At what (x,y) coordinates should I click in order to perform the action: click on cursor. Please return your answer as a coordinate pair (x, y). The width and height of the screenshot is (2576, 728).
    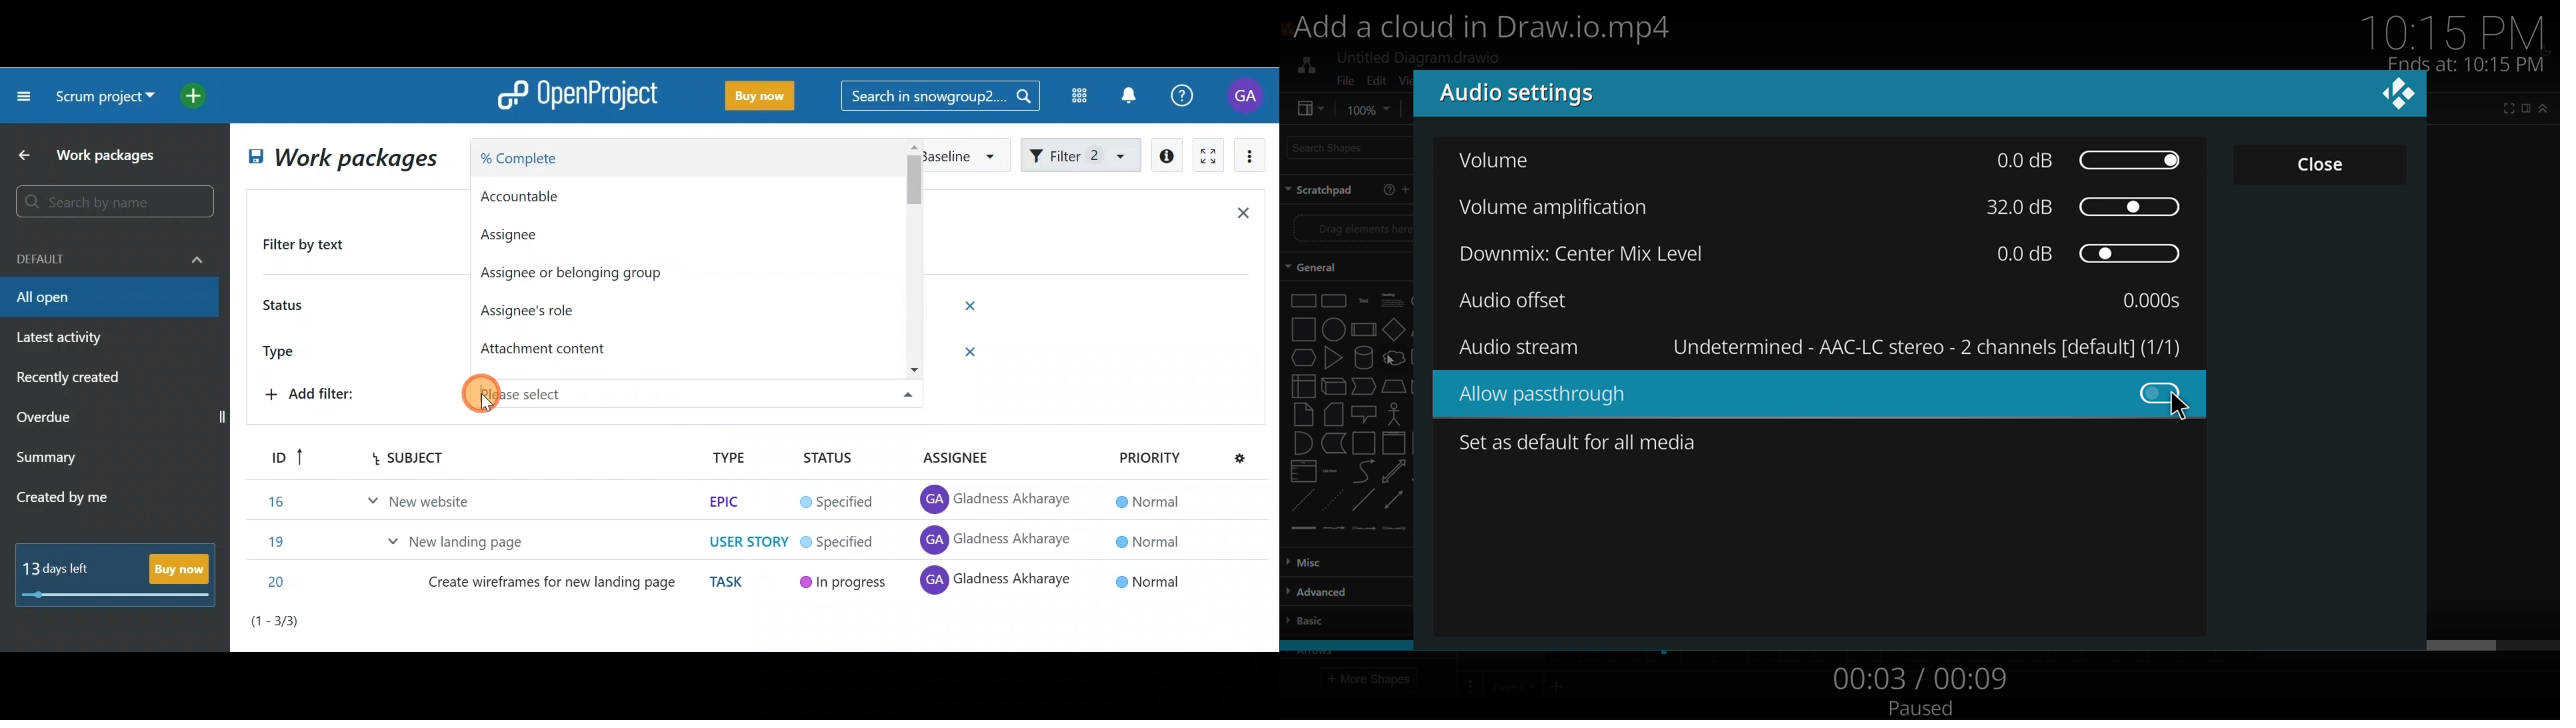
    Looking at the image, I should click on (2183, 409).